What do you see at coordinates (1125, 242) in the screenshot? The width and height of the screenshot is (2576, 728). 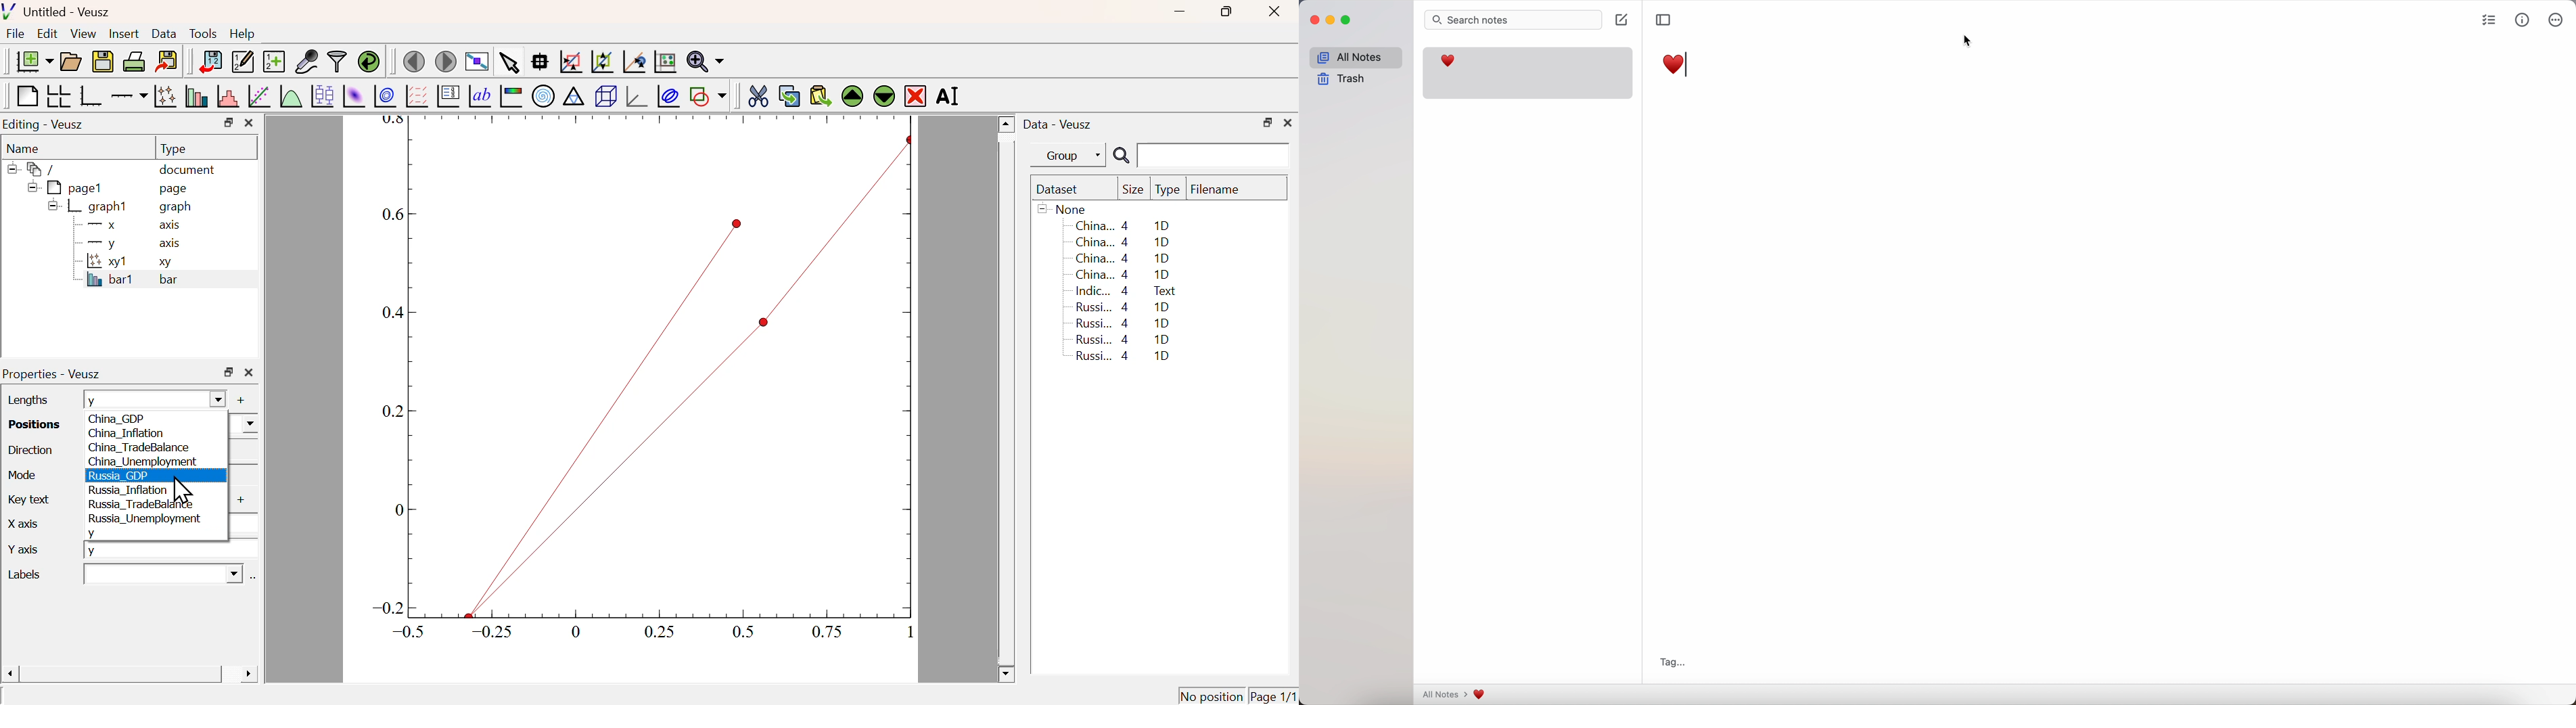 I see `China... 4 1D` at bounding box center [1125, 242].